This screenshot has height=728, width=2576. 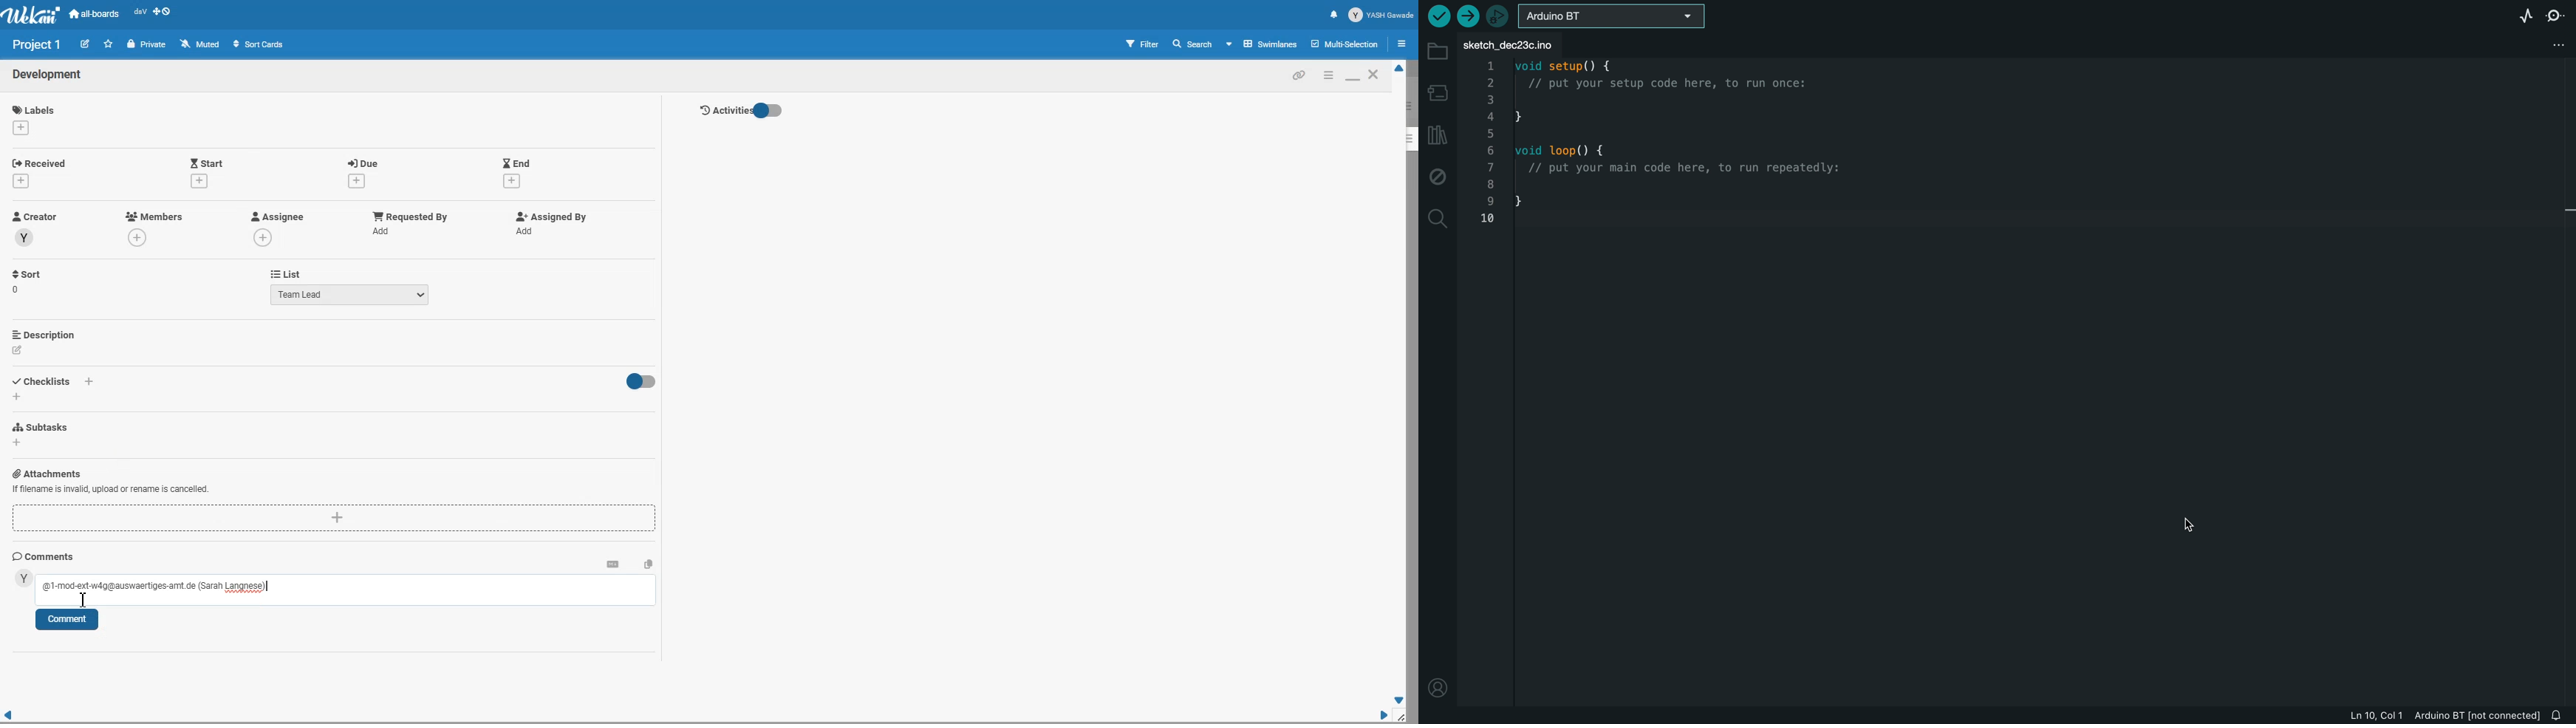 What do you see at coordinates (91, 382) in the screenshot?
I see `add` at bounding box center [91, 382].